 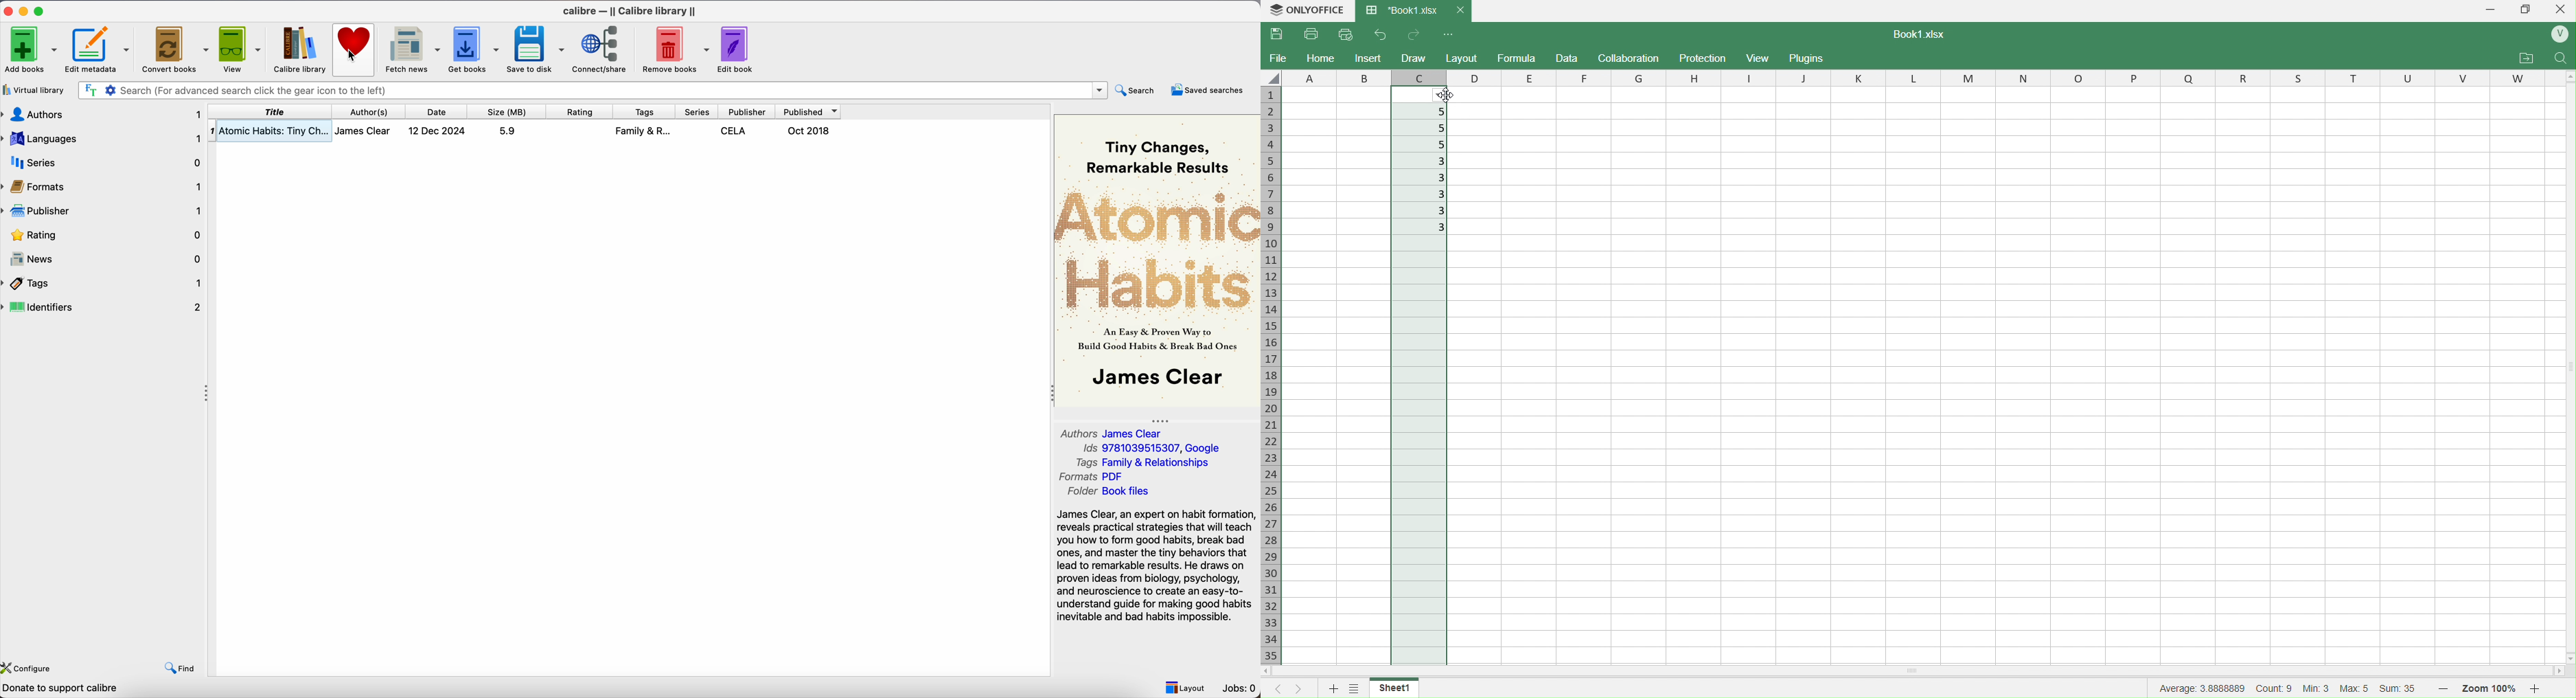 What do you see at coordinates (1517, 57) in the screenshot?
I see `Formula` at bounding box center [1517, 57].